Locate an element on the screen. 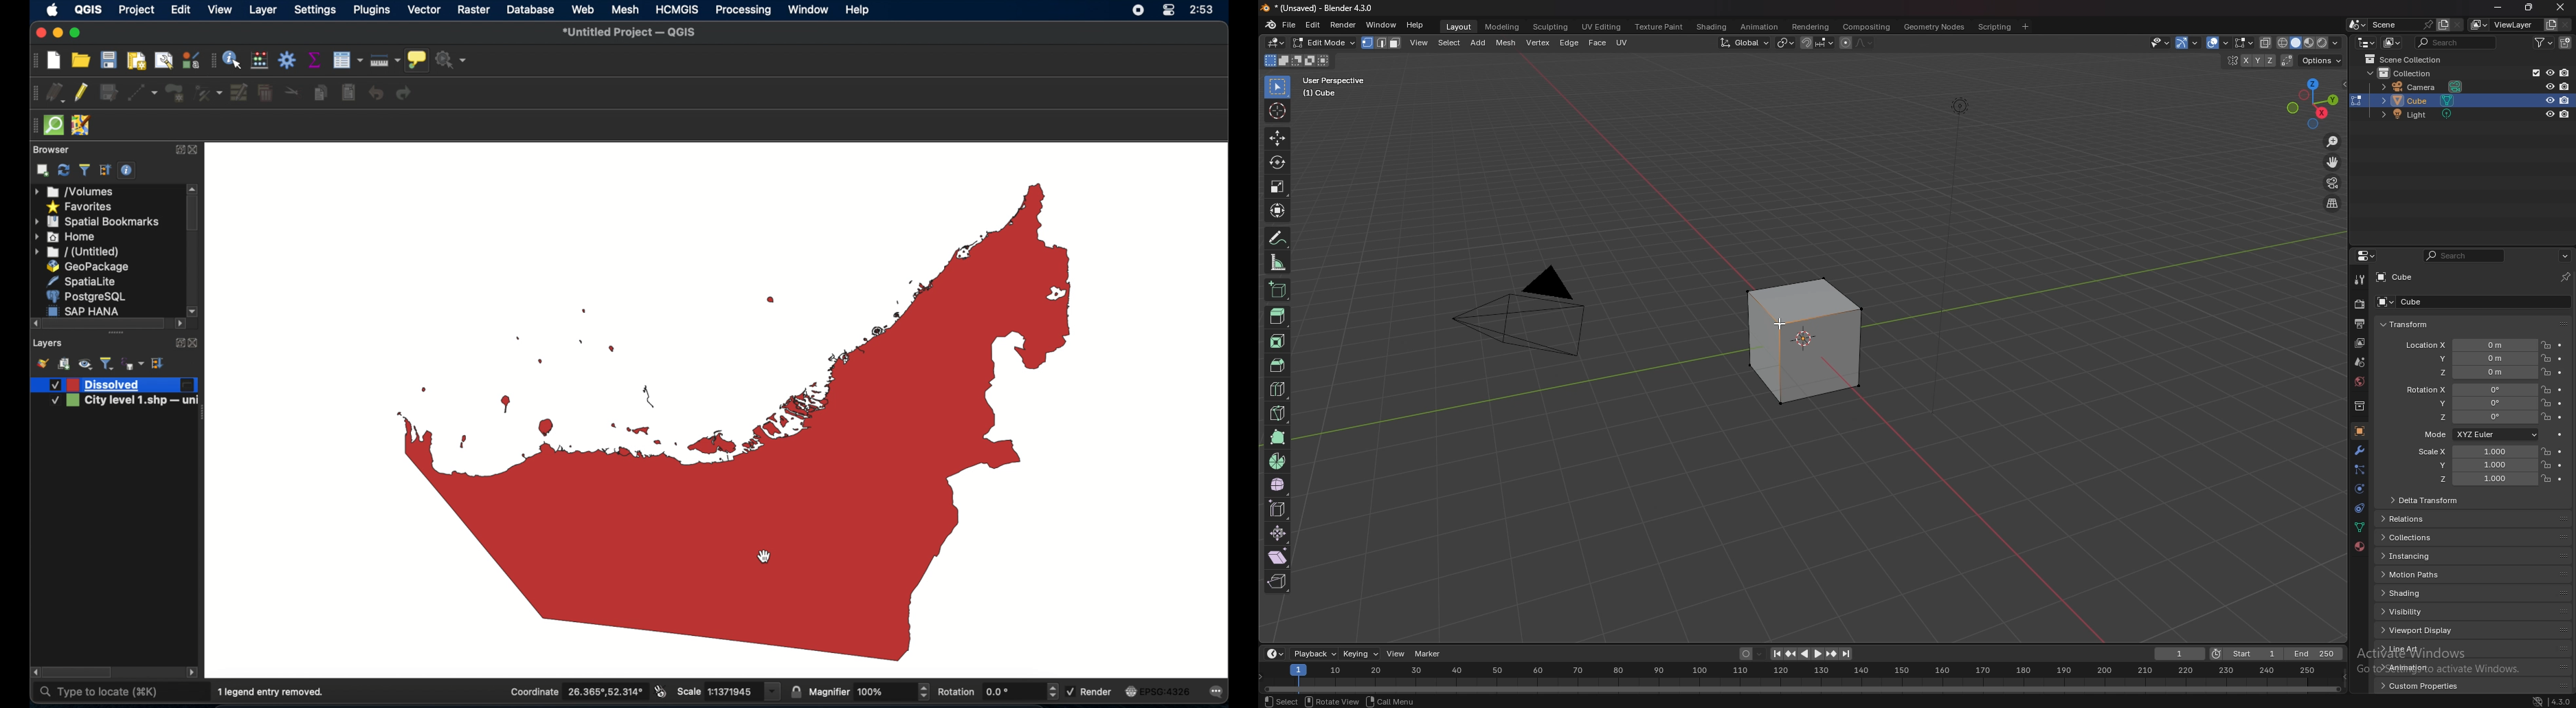 The height and width of the screenshot is (728, 2576). keying is located at coordinates (1360, 654).